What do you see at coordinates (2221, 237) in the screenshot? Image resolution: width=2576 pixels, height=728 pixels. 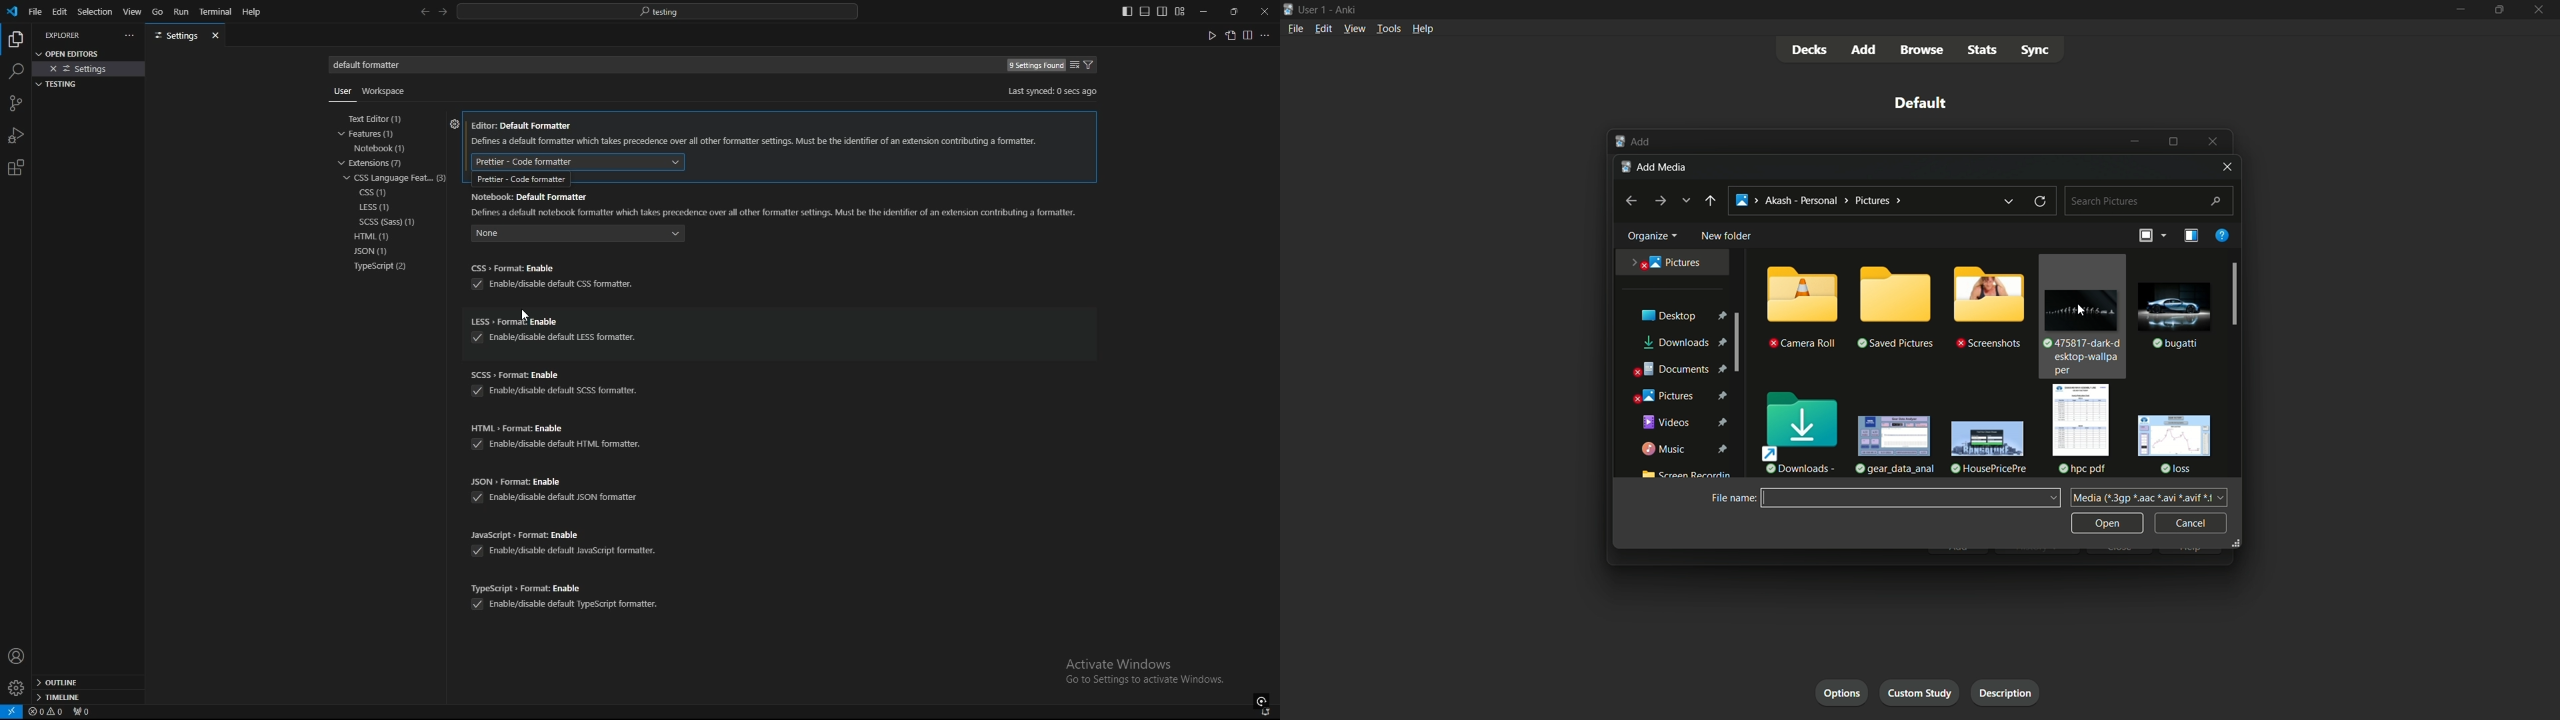 I see `get help` at bounding box center [2221, 237].